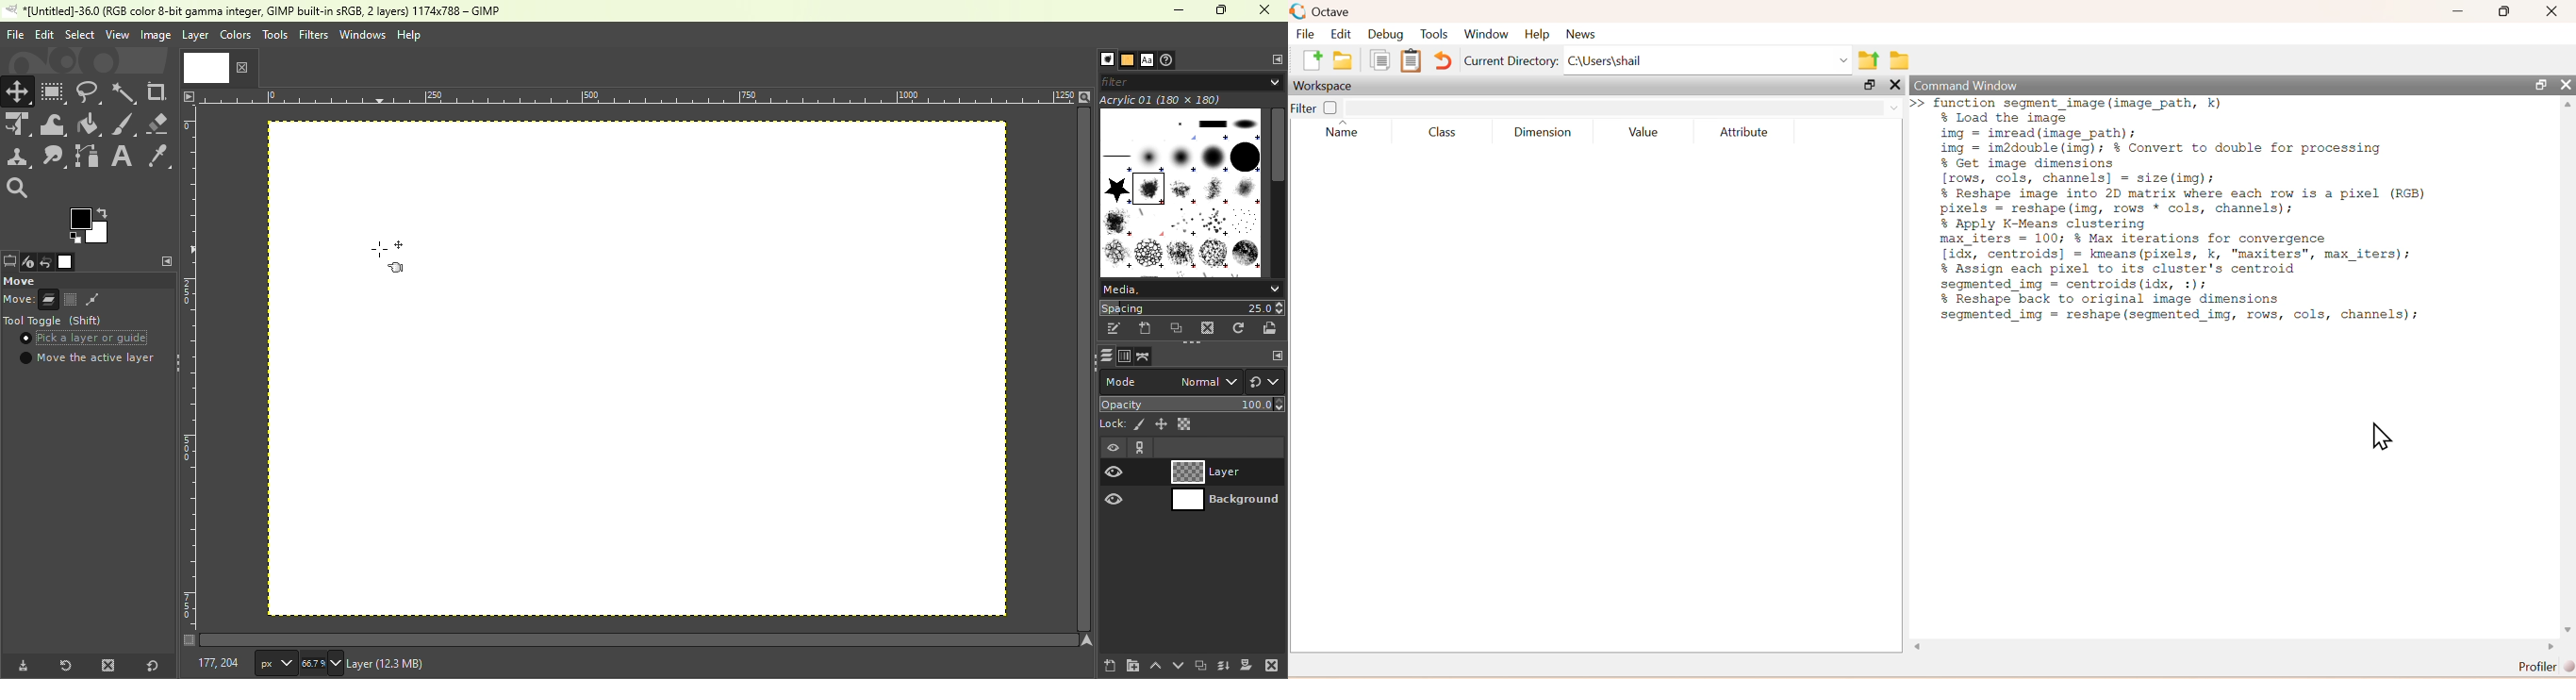 Image resolution: width=2576 pixels, height=700 pixels. I want to click on Move this layer to the bottom of the layer stack, so click(1176, 665).